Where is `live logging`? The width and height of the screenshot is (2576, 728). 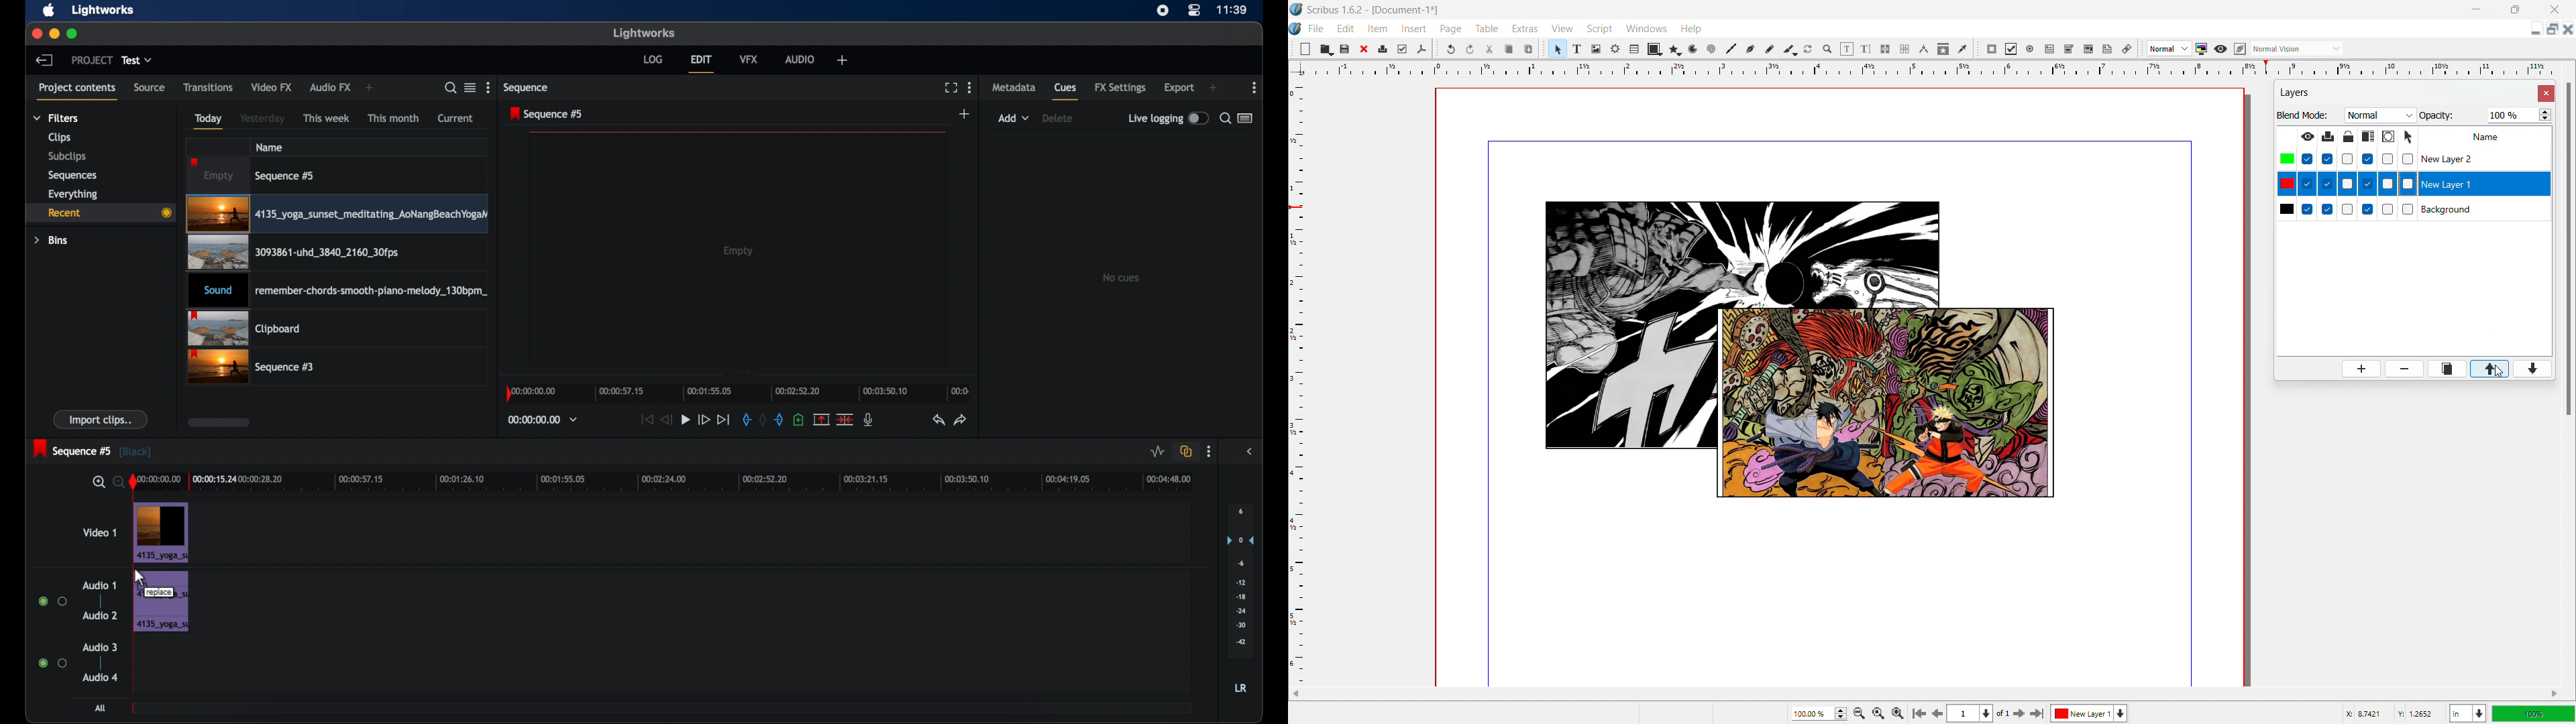
live logging is located at coordinates (1169, 117).